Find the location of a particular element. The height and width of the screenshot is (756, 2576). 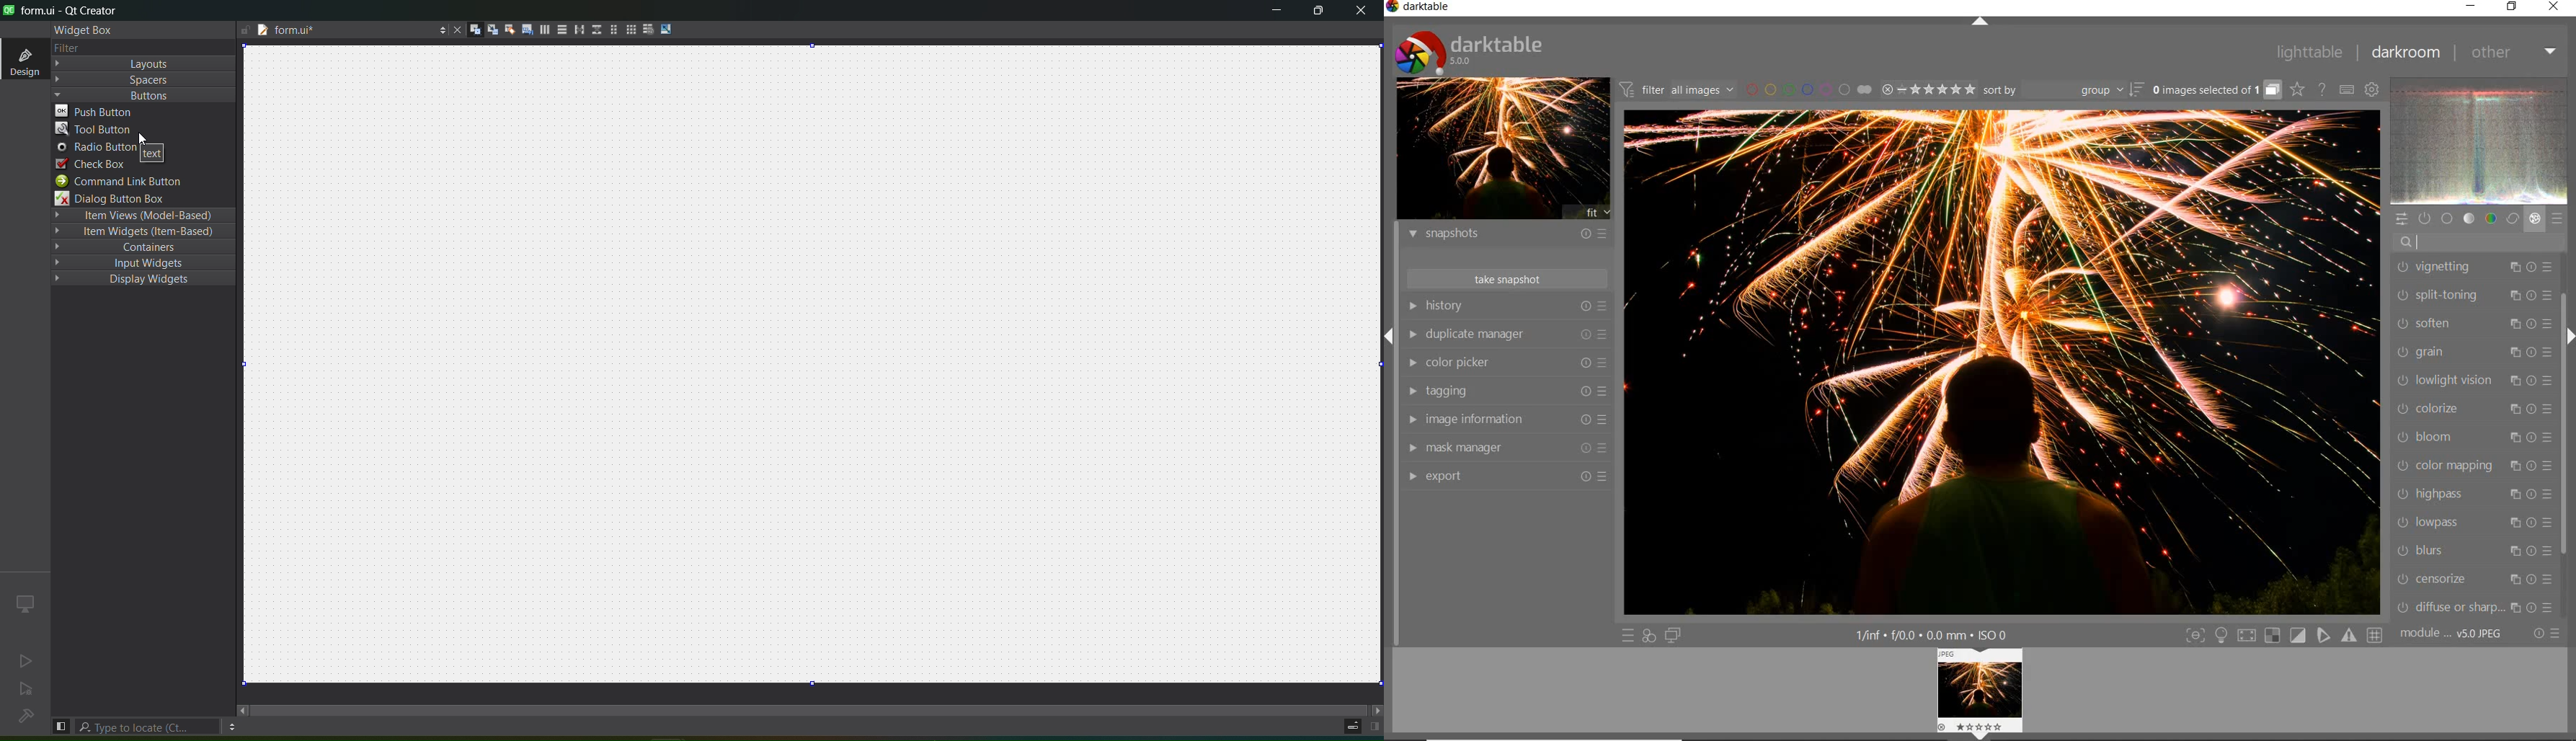

layout in a form layout is located at coordinates (613, 28).